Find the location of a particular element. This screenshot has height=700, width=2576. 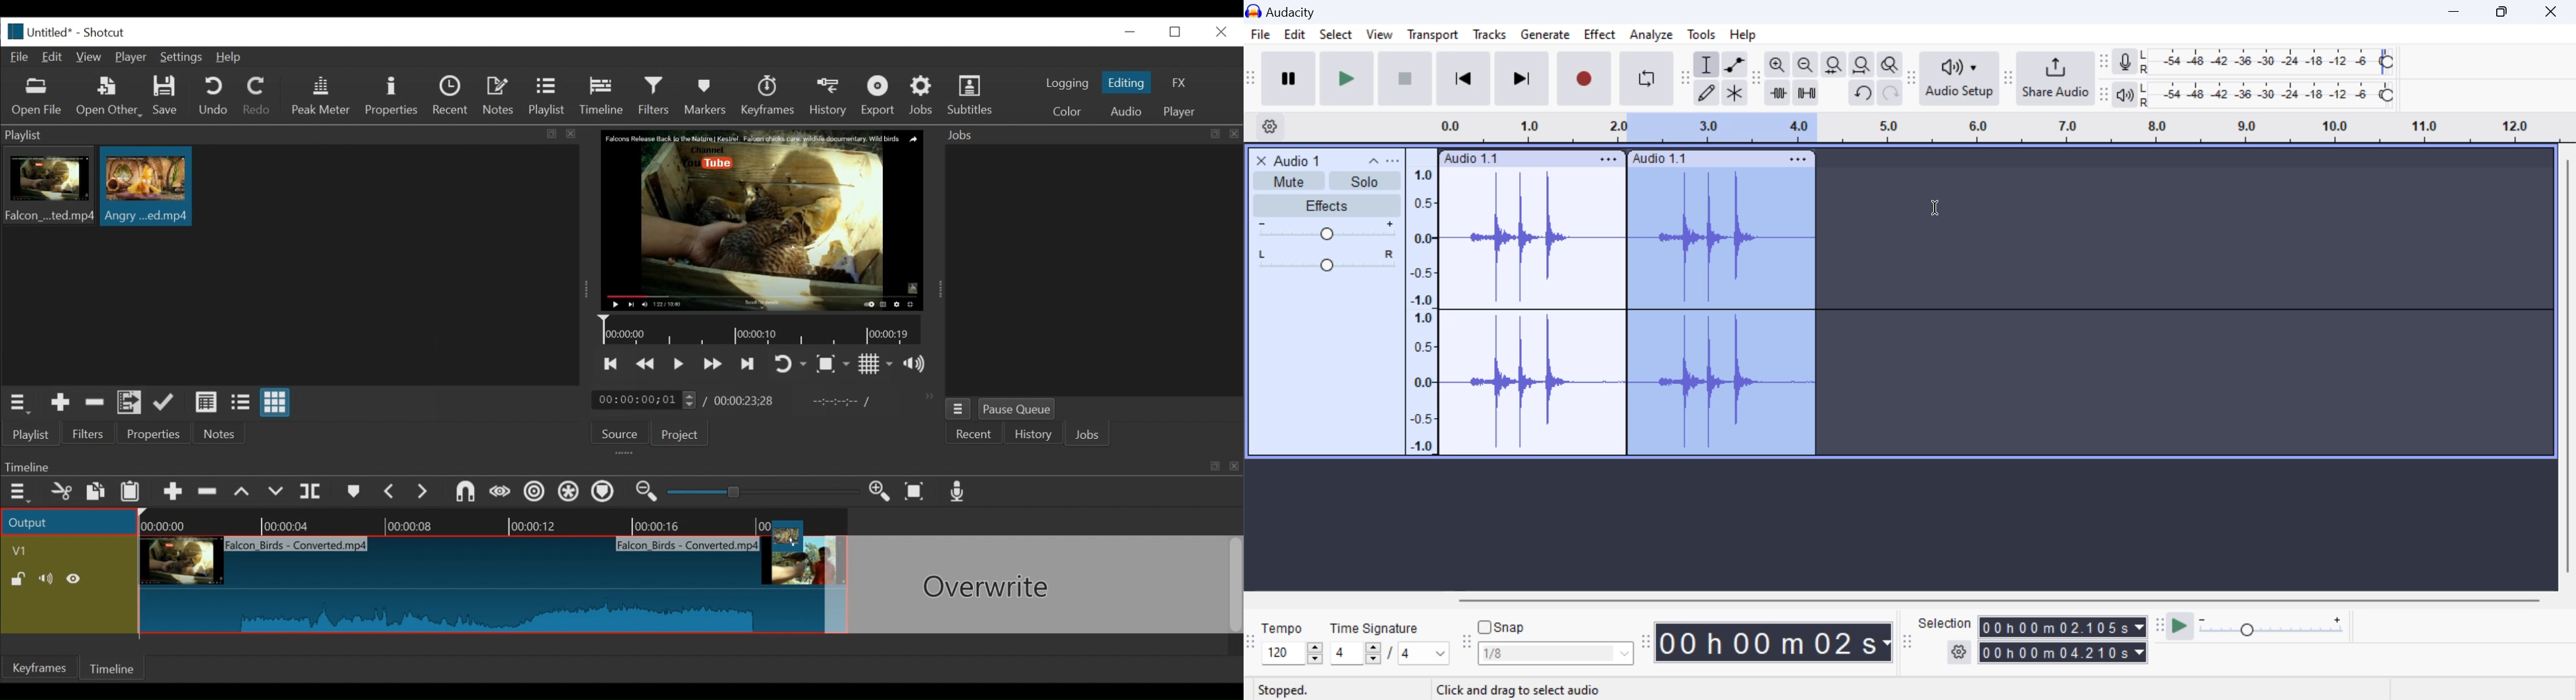

properties is located at coordinates (155, 434).